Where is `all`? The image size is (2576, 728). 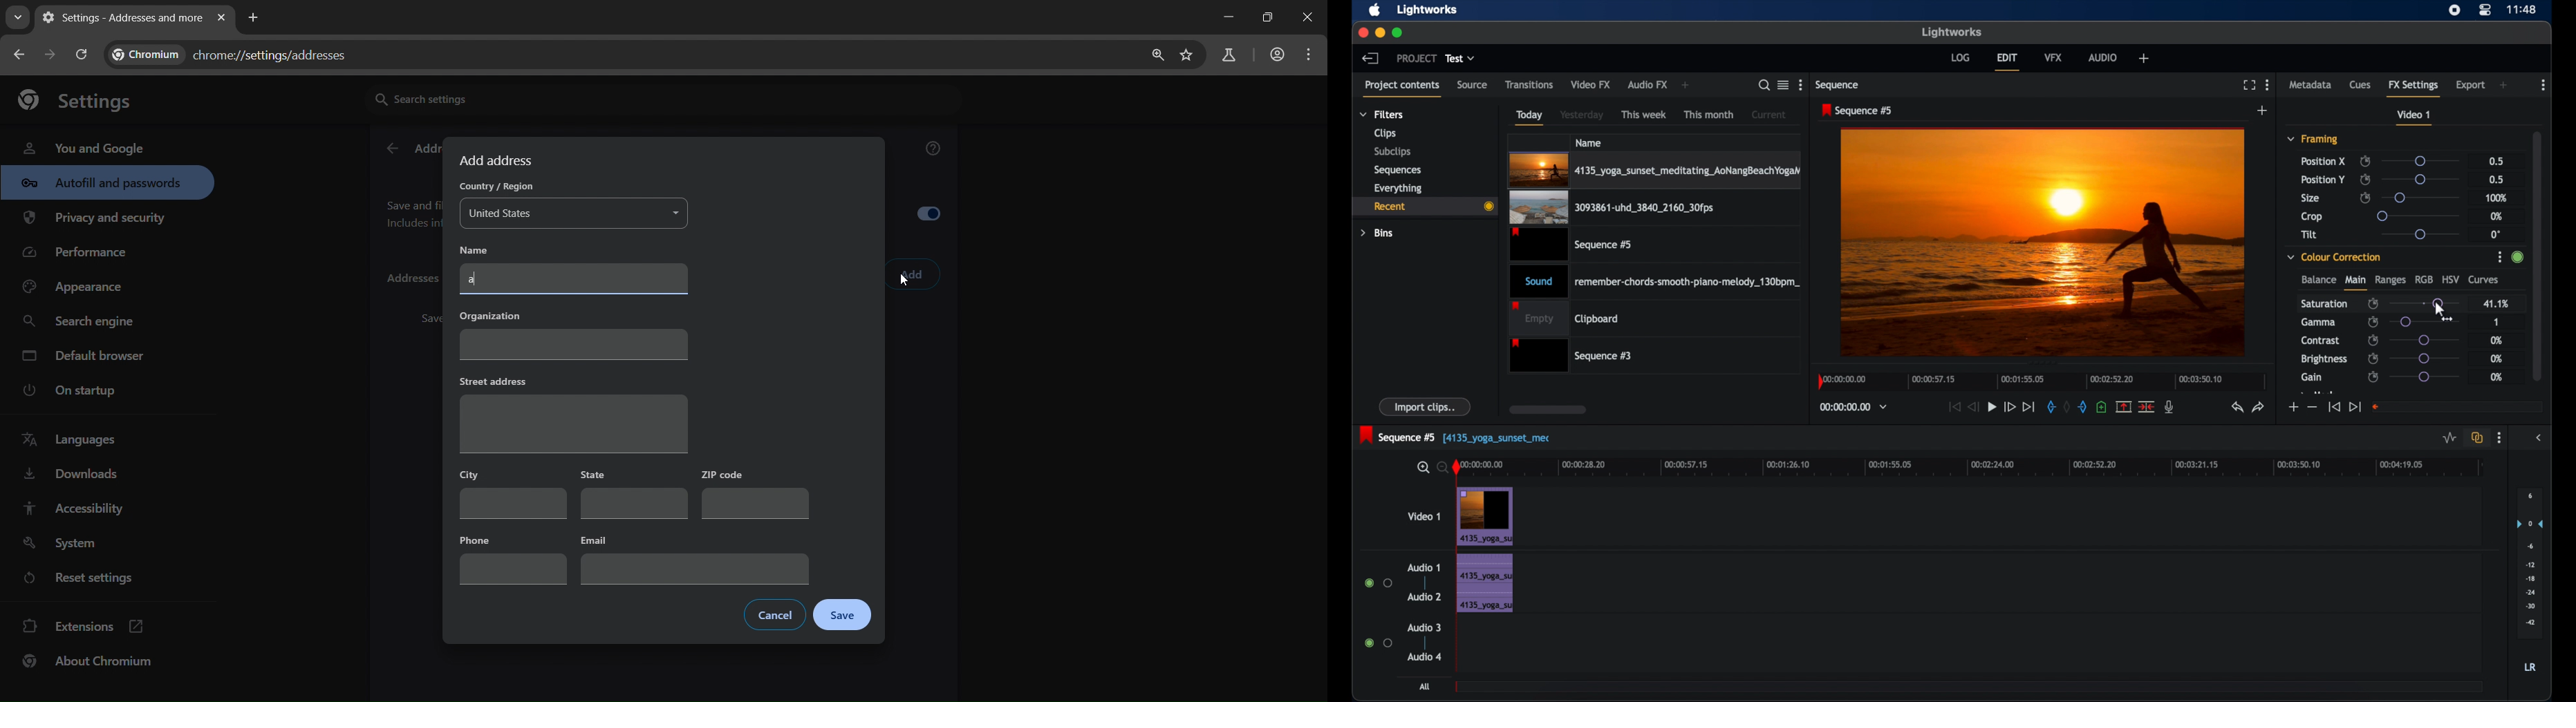 all is located at coordinates (1425, 686).